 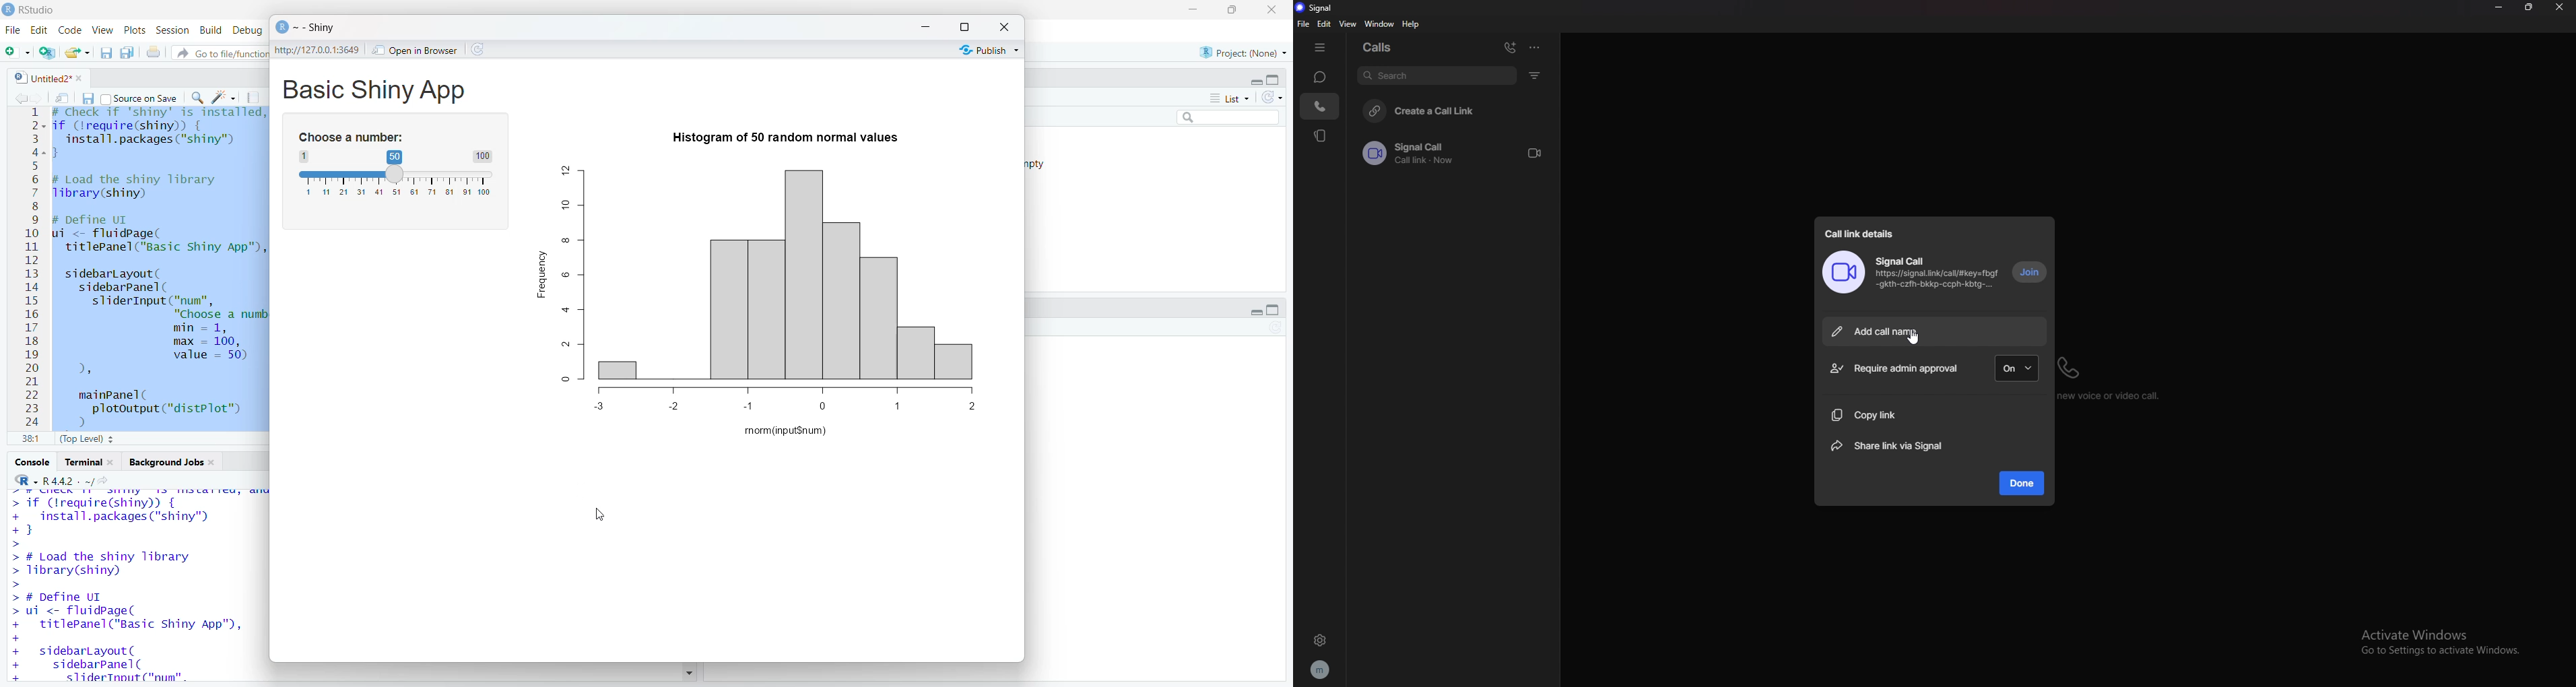 I want to click on Shiny, so click(x=317, y=28).